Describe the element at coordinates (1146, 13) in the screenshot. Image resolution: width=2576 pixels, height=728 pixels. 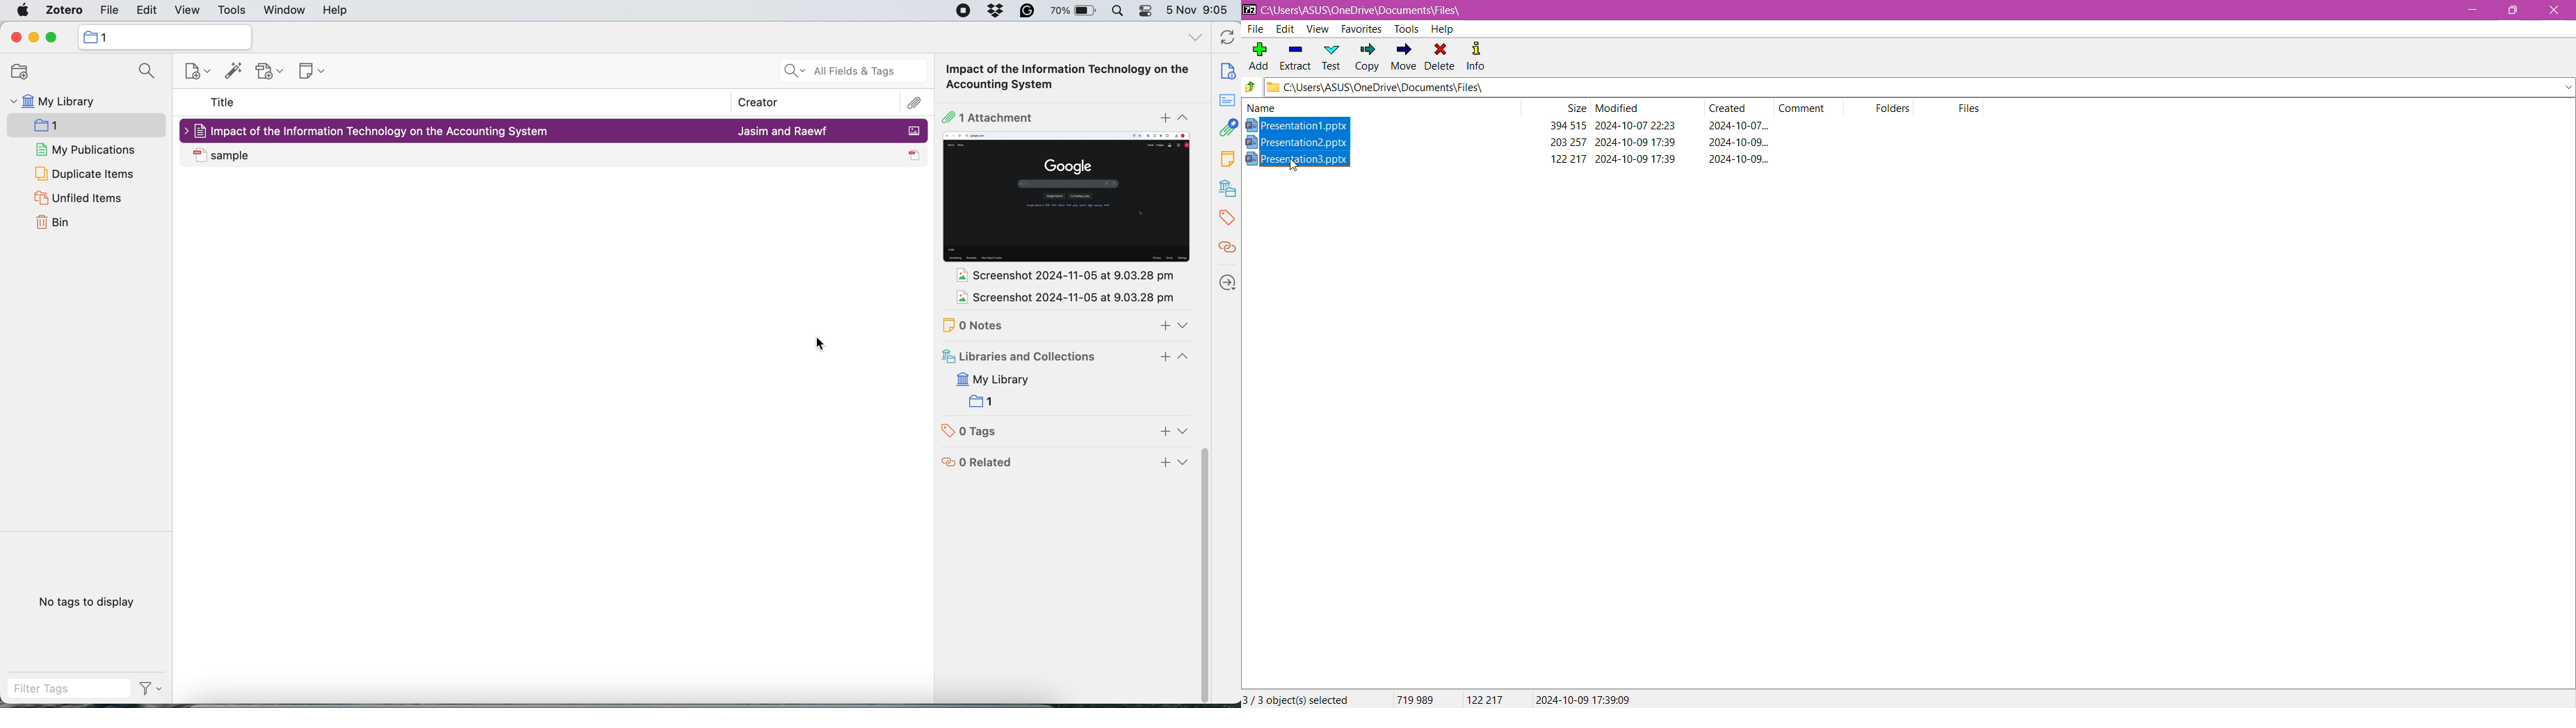
I see `control center` at that location.